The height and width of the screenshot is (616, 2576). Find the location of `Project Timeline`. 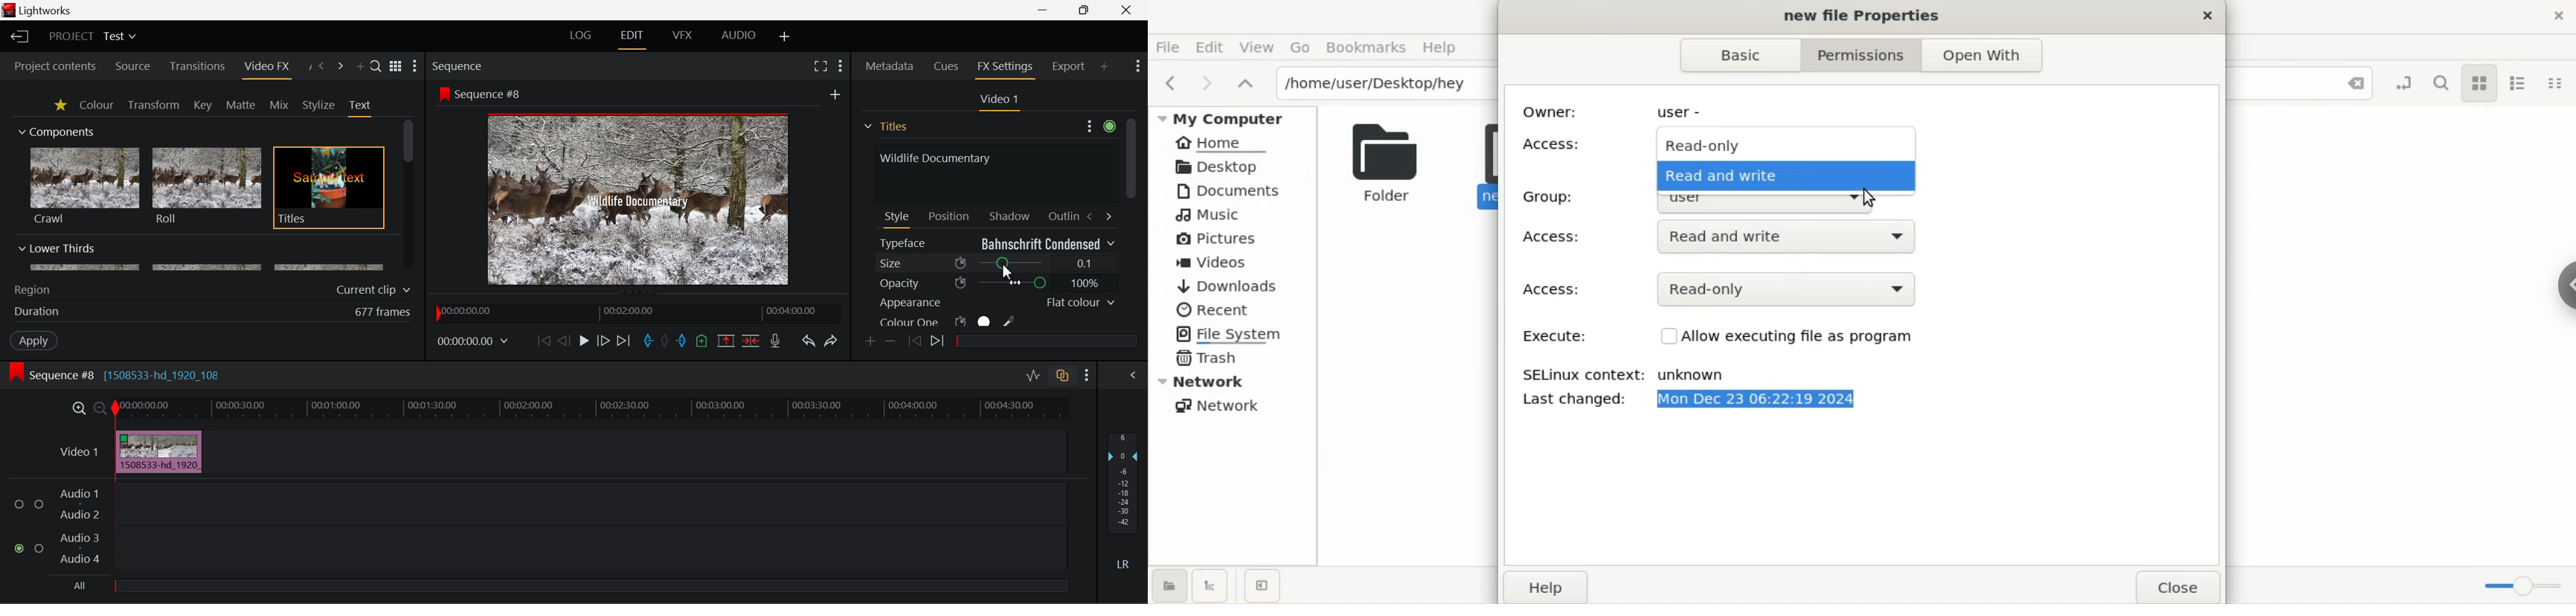

Project Timeline is located at coordinates (591, 409).